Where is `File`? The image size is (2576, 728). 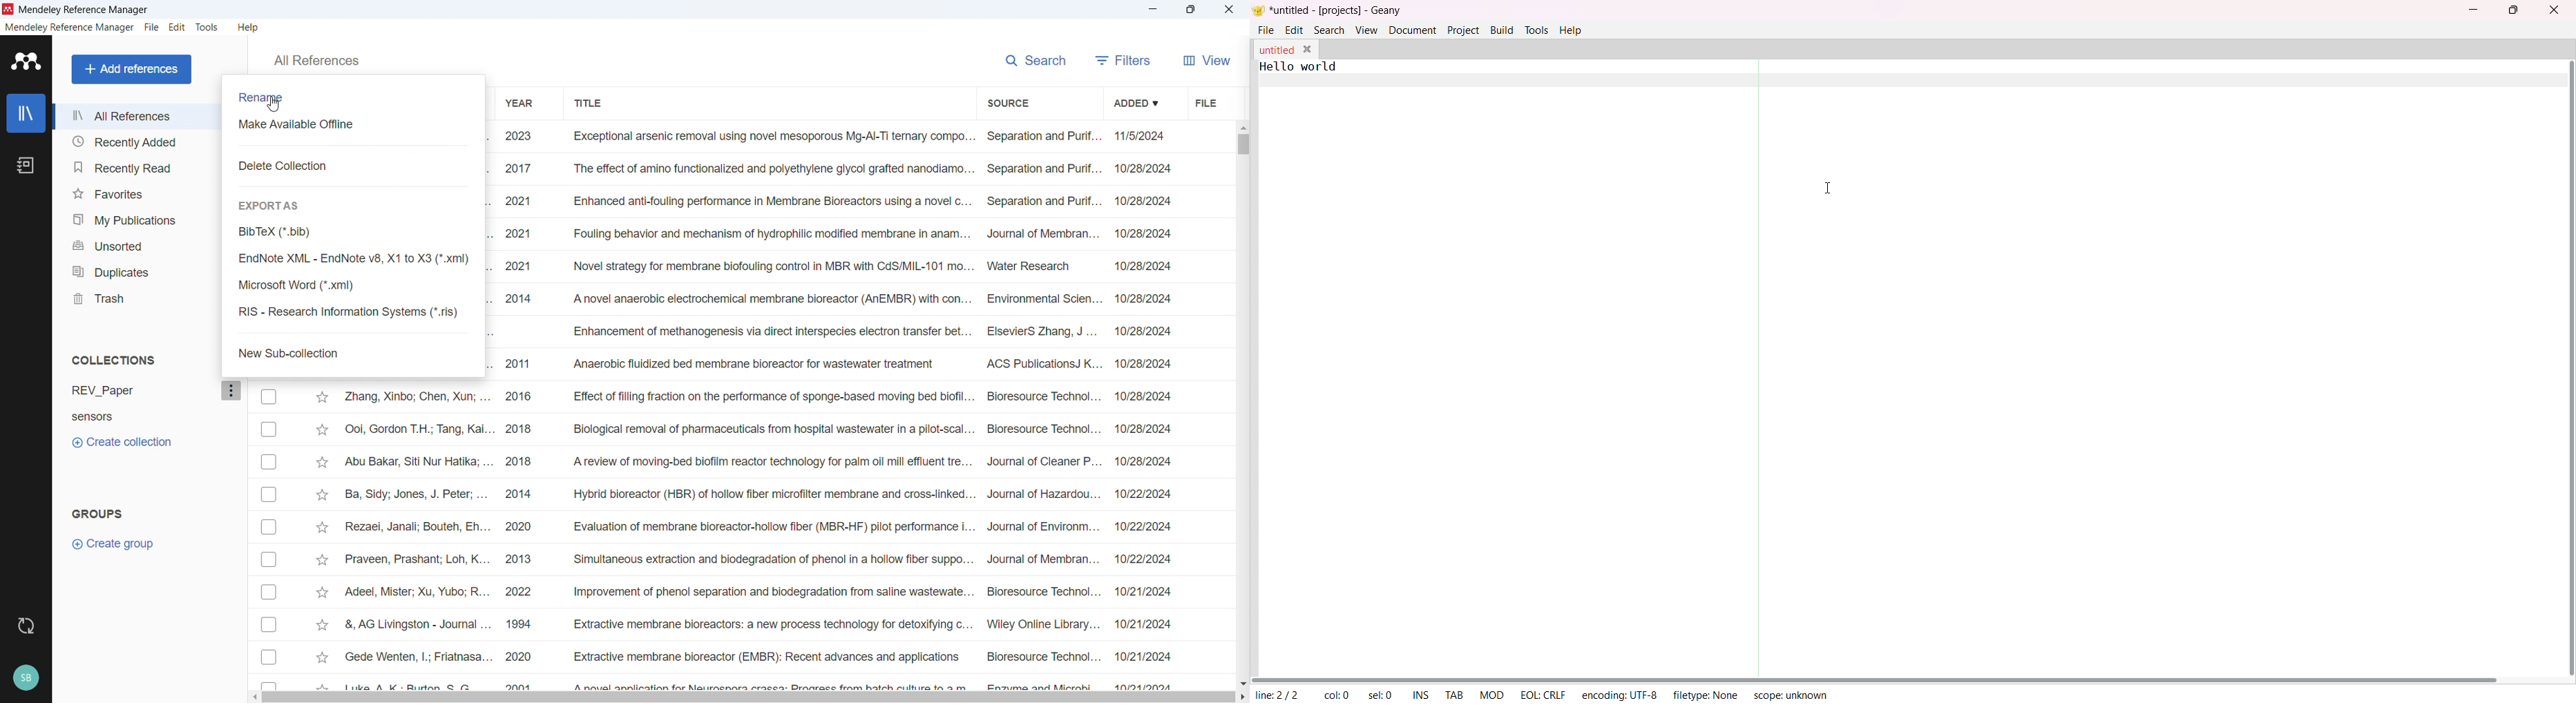 File is located at coordinates (1206, 101).